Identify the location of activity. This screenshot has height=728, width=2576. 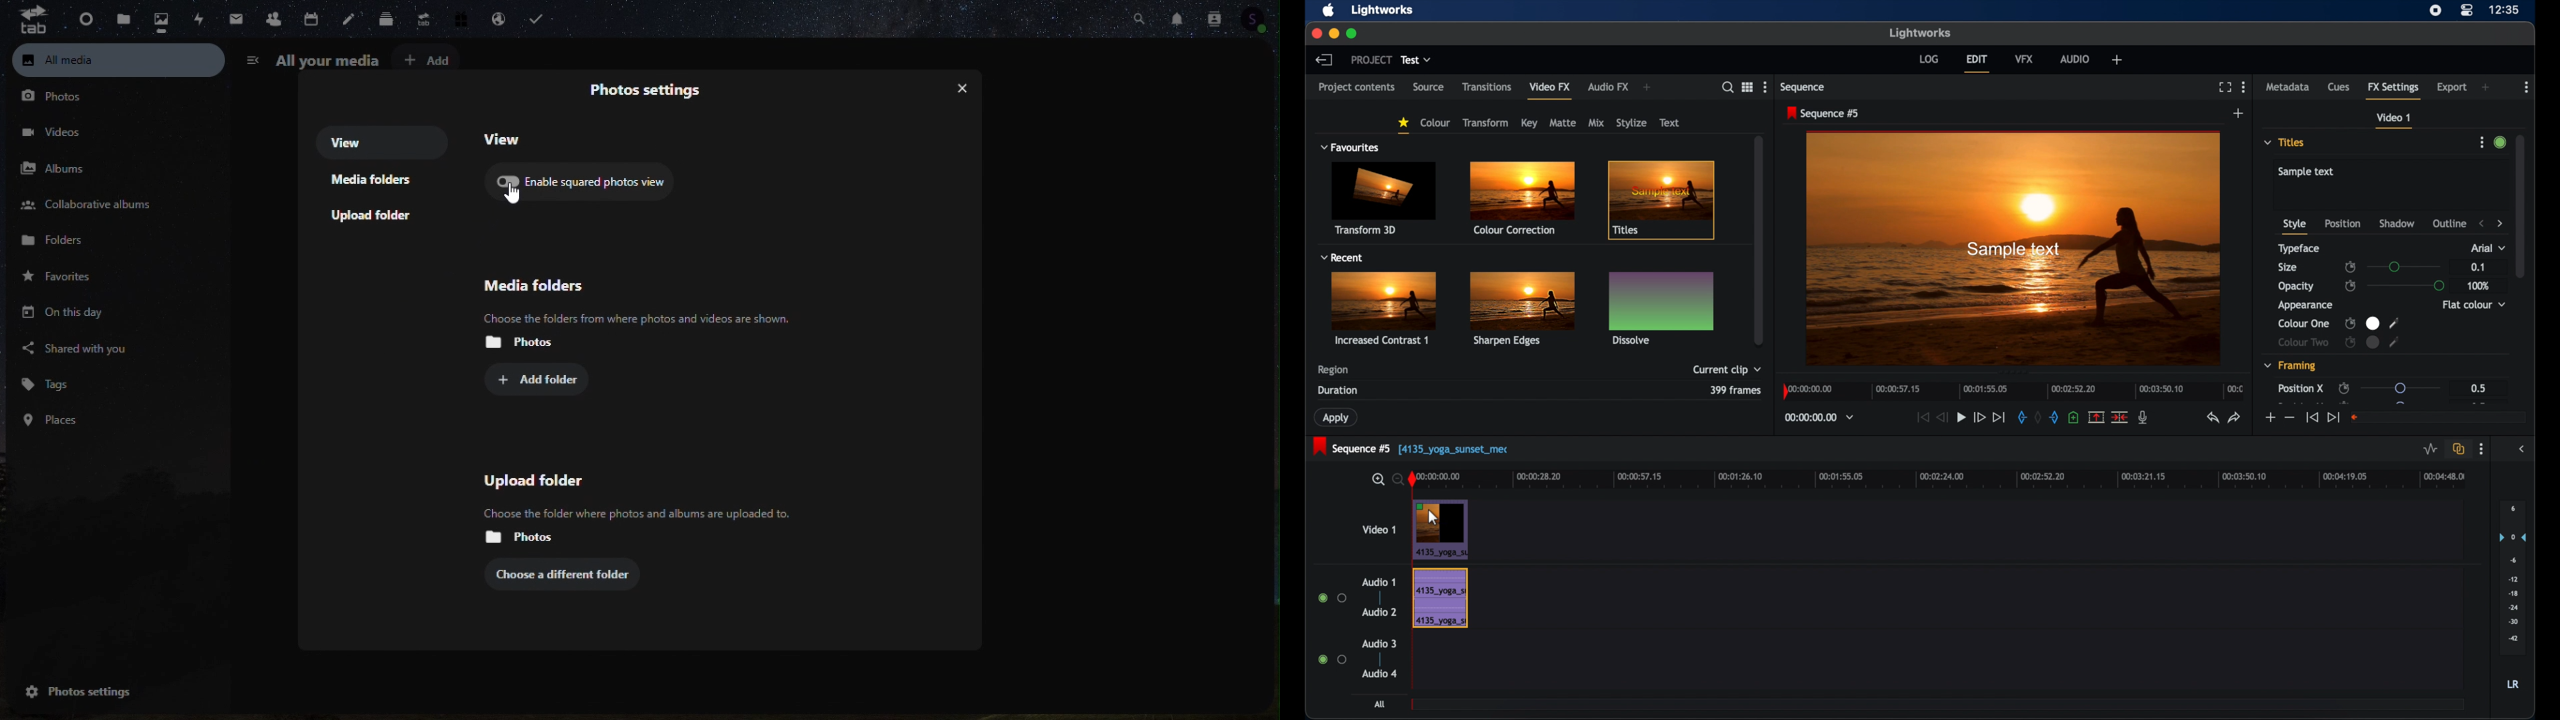
(197, 17).